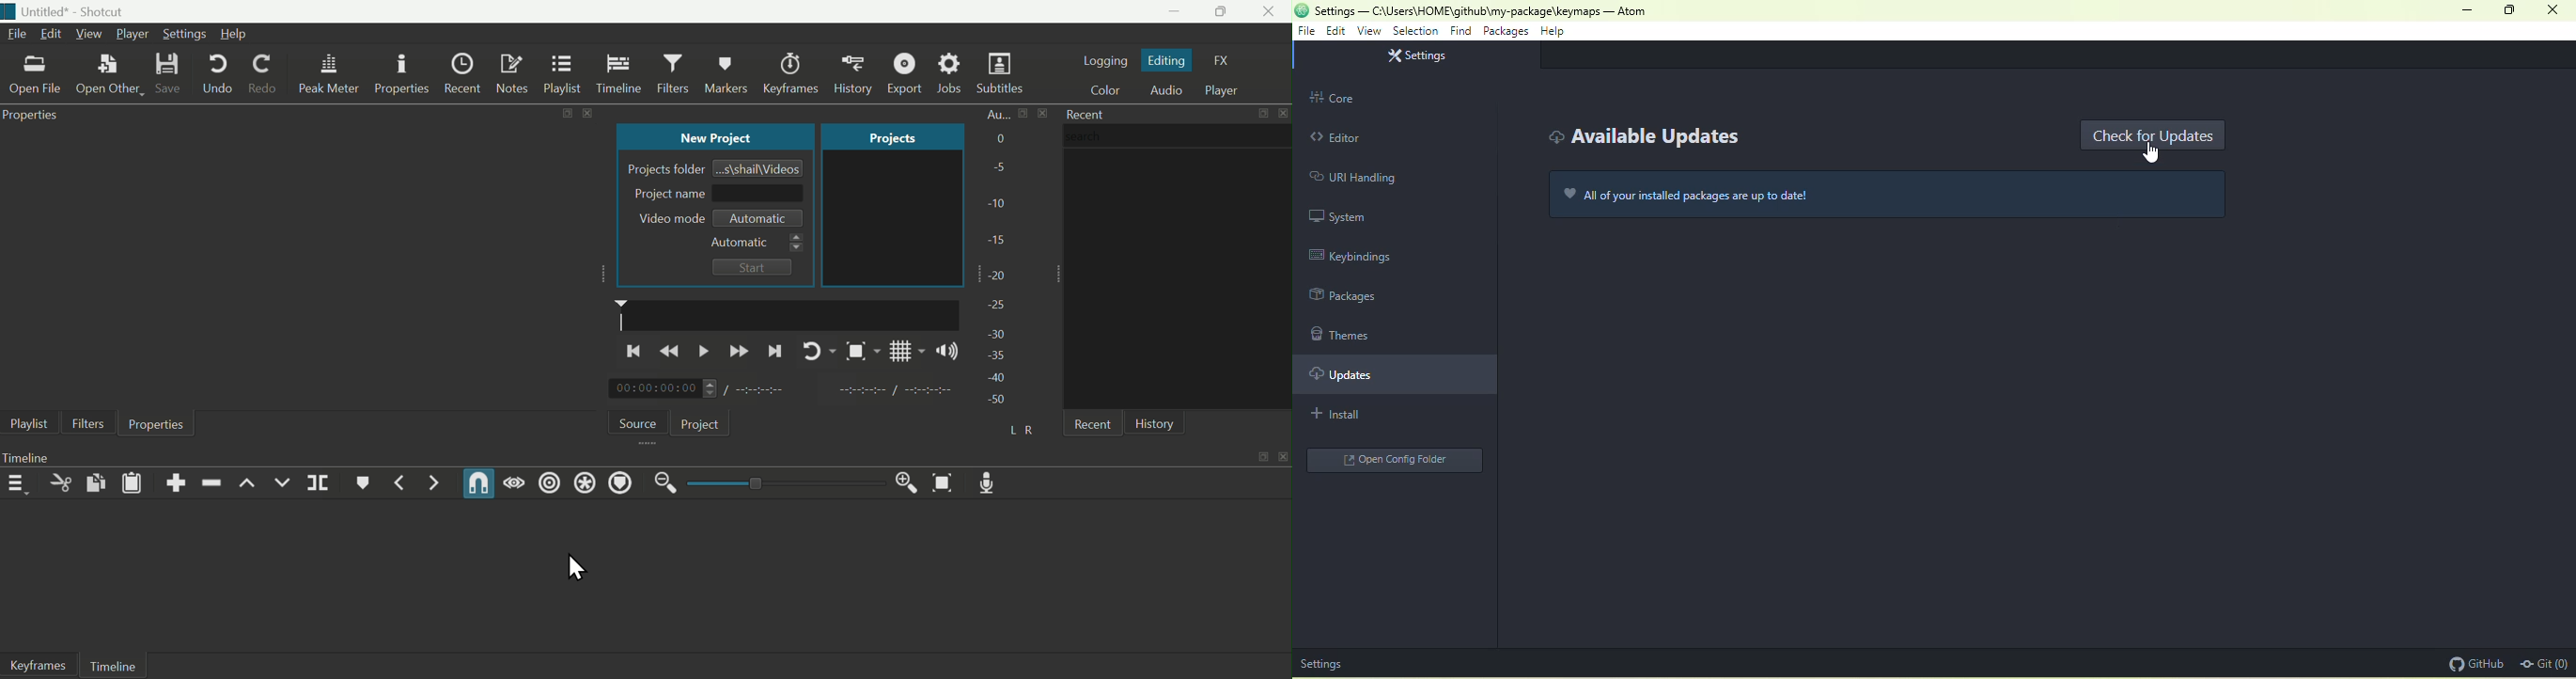 The width and height of the screenshot is (2576, 700). What do you see at coordinates (1345, 334) in the screenshot?
I see `themes` at bounding box center [1345, 334].